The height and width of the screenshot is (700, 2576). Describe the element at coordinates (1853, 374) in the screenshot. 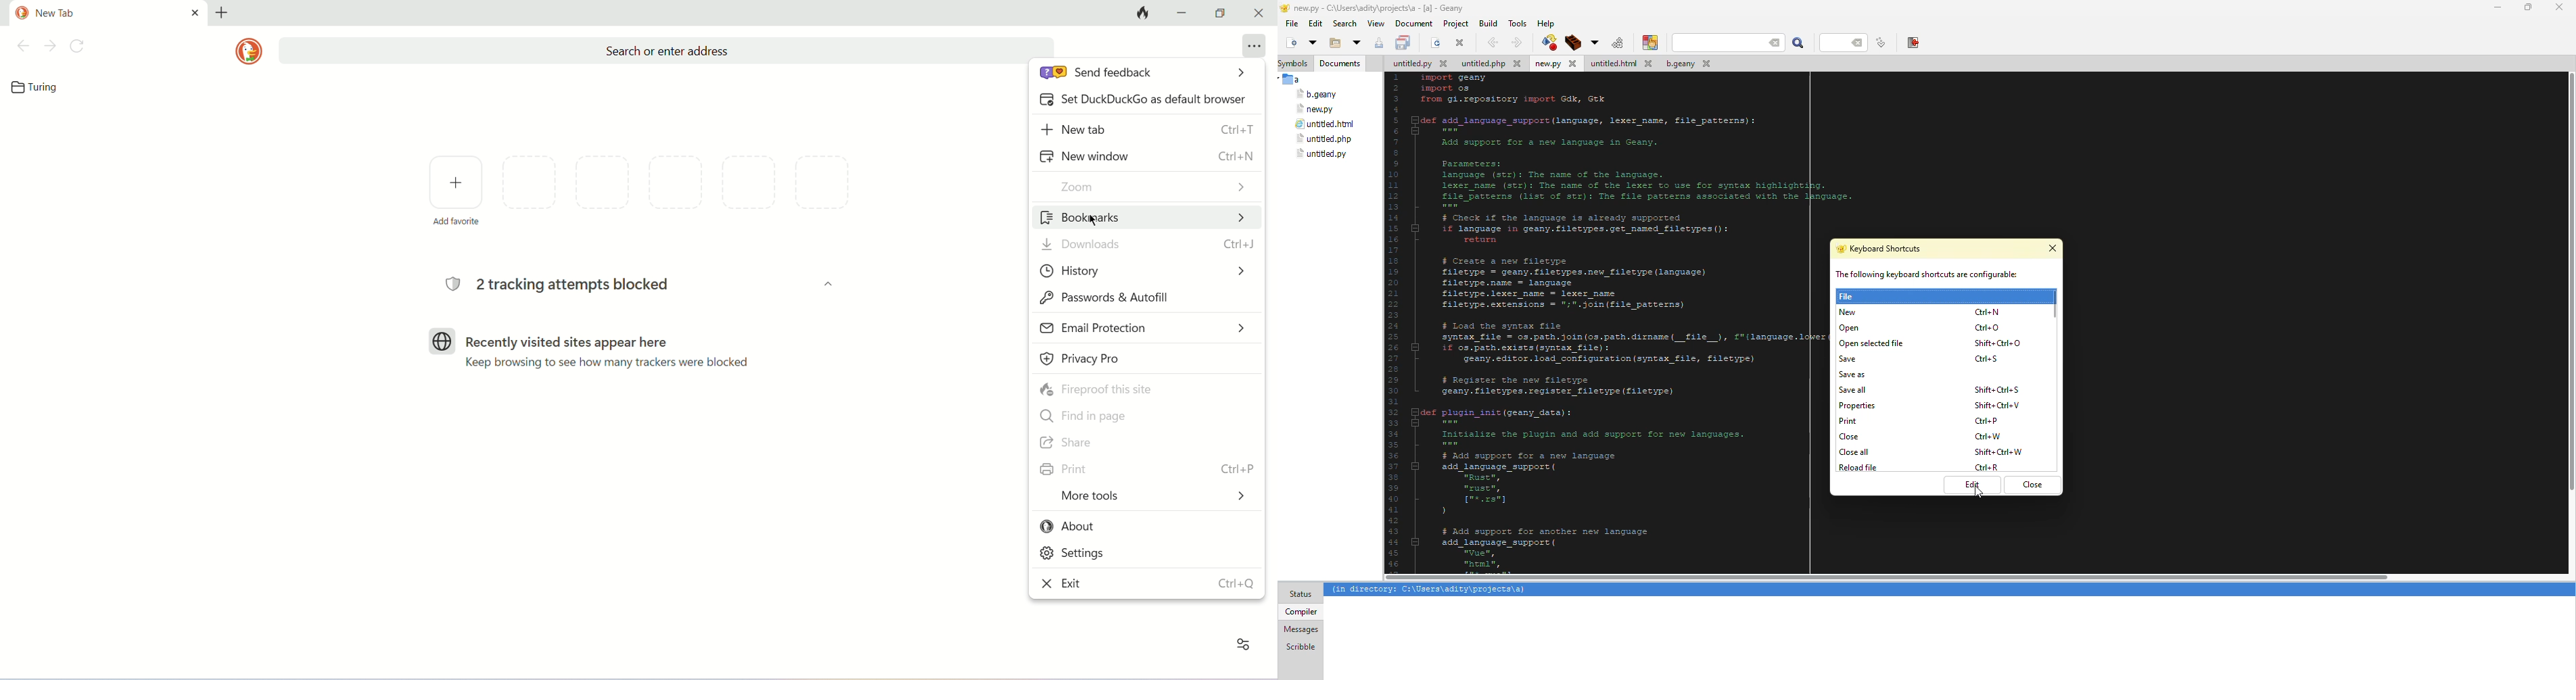

I see `save as` at that location.